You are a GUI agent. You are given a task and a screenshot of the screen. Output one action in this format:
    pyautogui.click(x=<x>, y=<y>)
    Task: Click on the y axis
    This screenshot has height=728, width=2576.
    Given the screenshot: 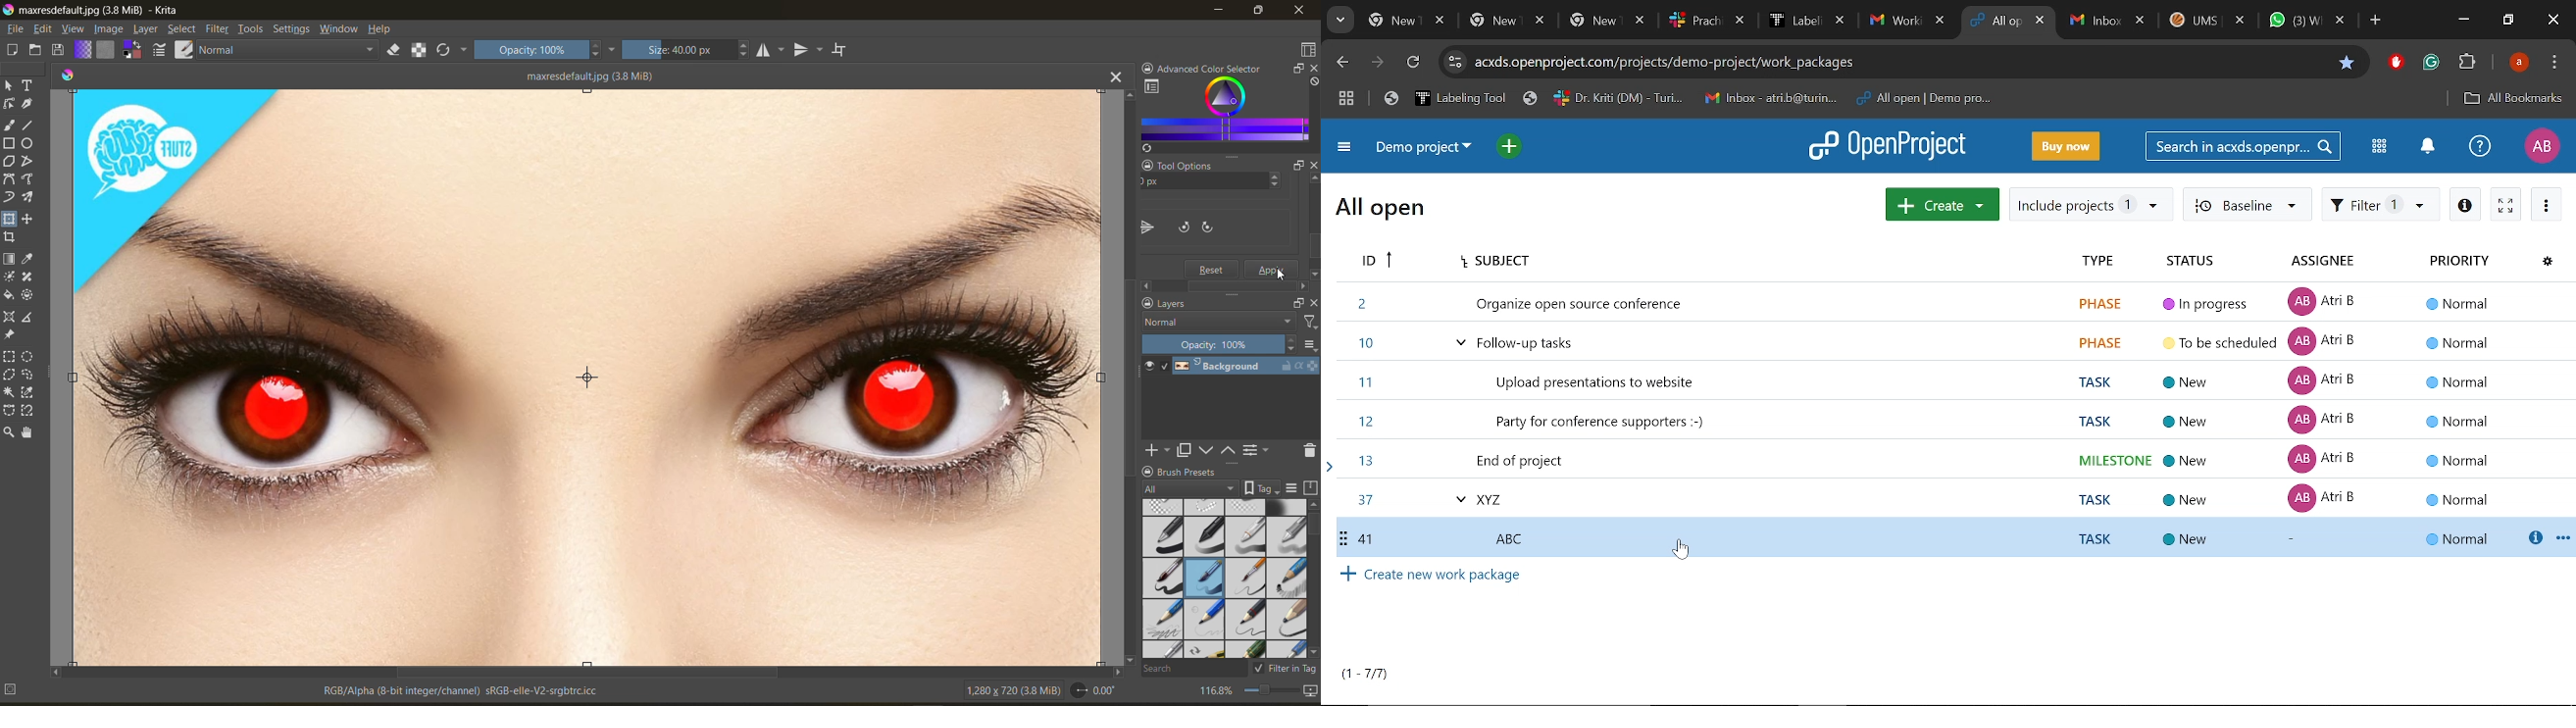 What is the action you would take?
    pyautogui.click(x=1231, y=183)
    